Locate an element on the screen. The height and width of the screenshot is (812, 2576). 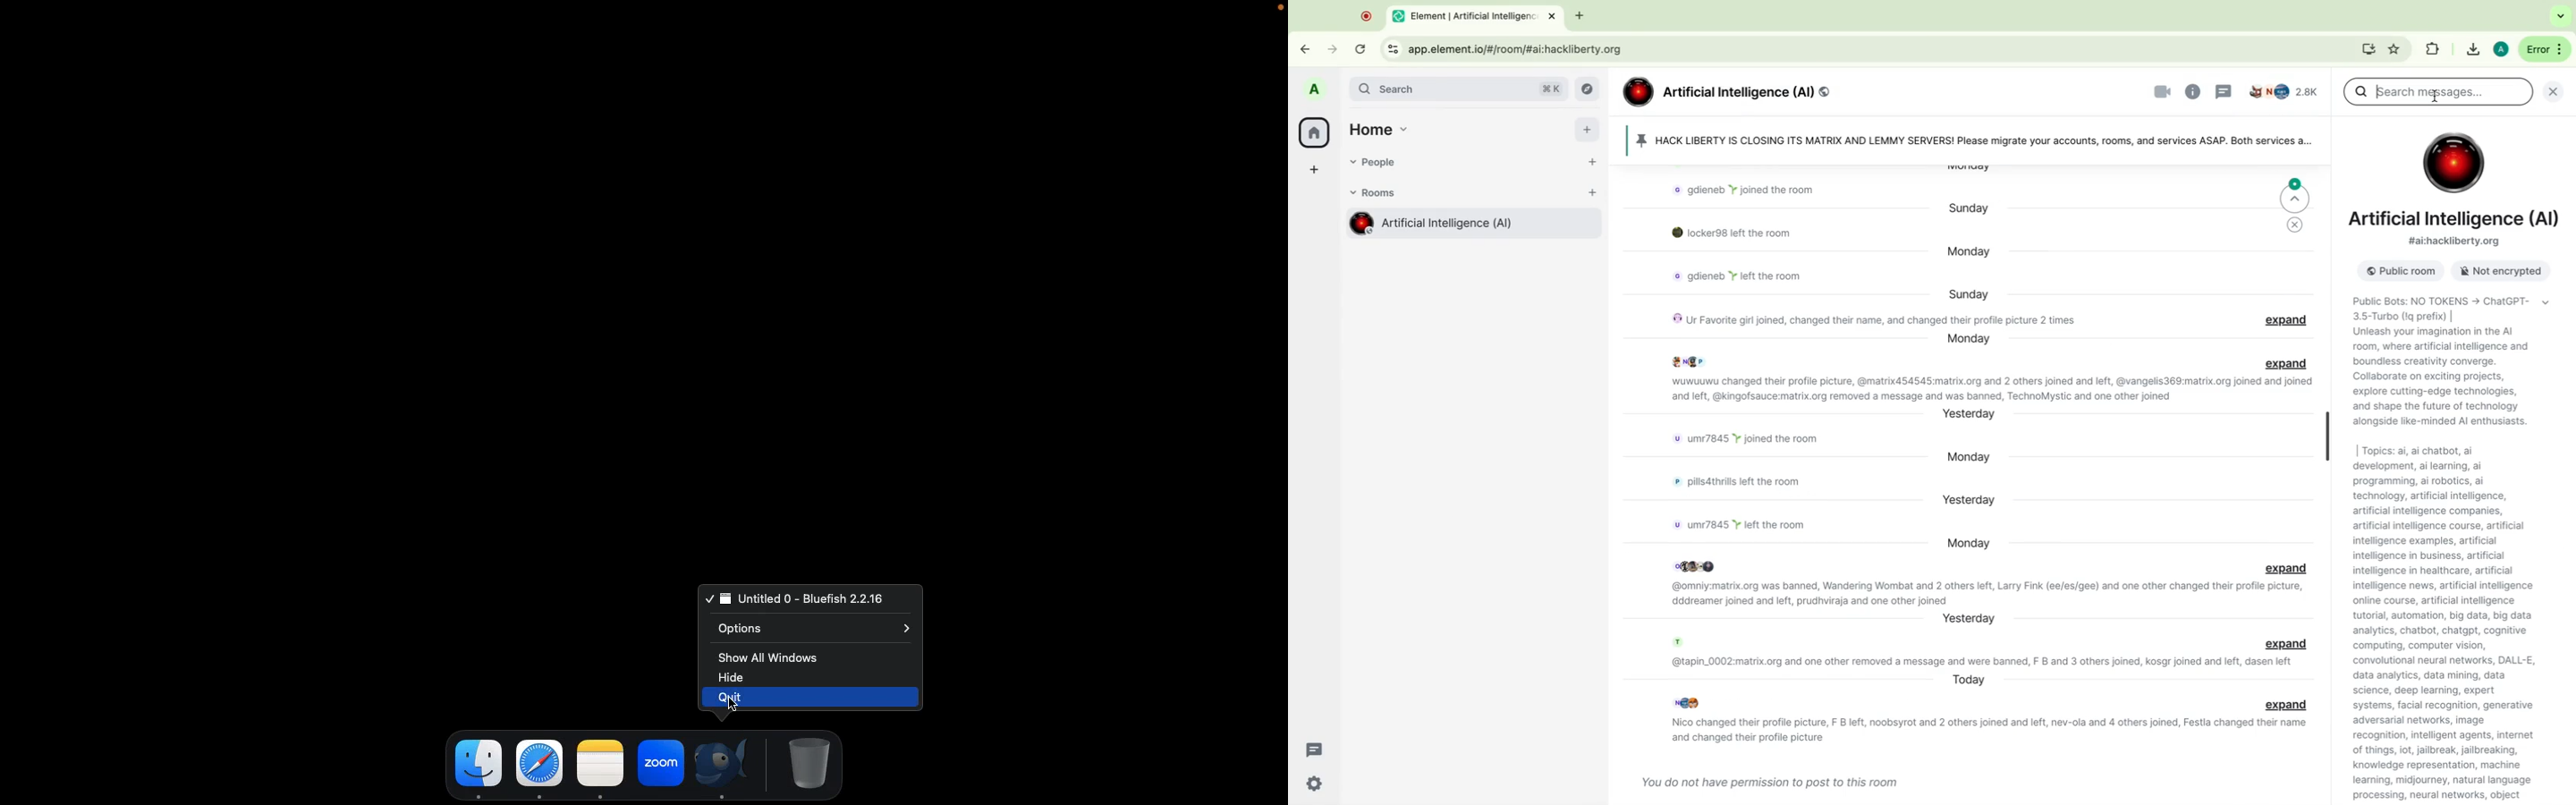
extentions is located at coordinates (2432, 51).